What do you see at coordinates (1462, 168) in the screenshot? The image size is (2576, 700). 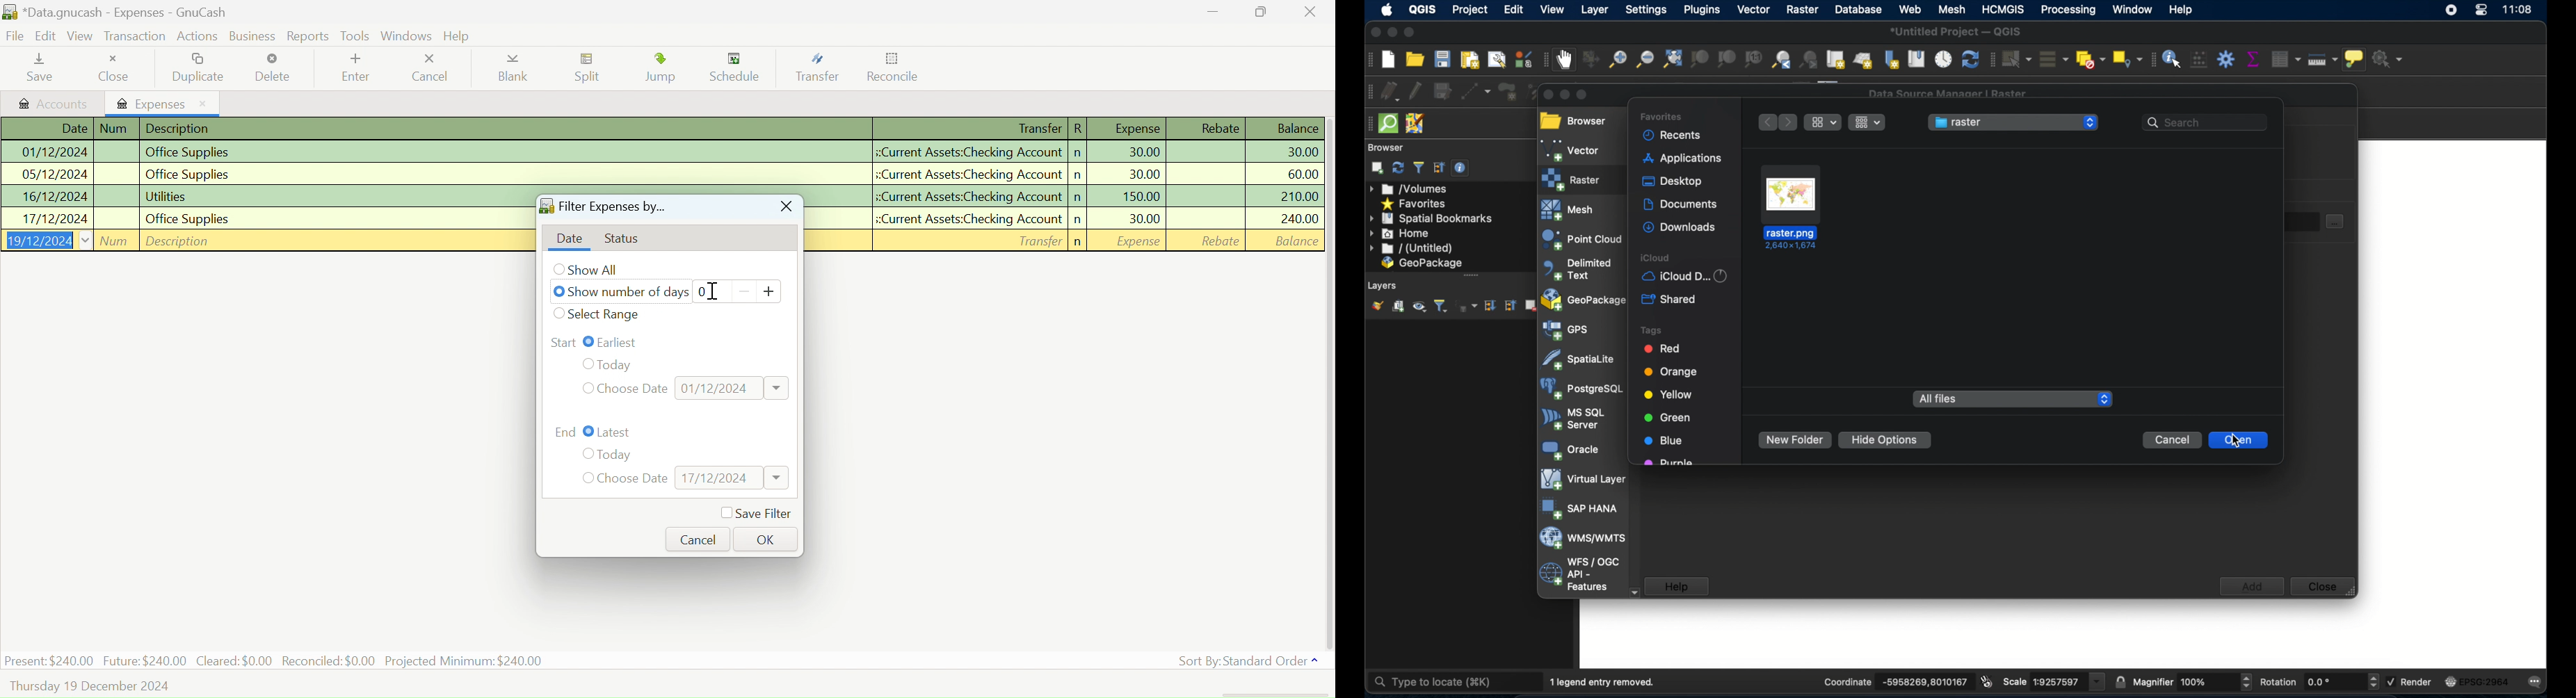 I see `enable/disable properties widget` at bounding box center [1462, 168].